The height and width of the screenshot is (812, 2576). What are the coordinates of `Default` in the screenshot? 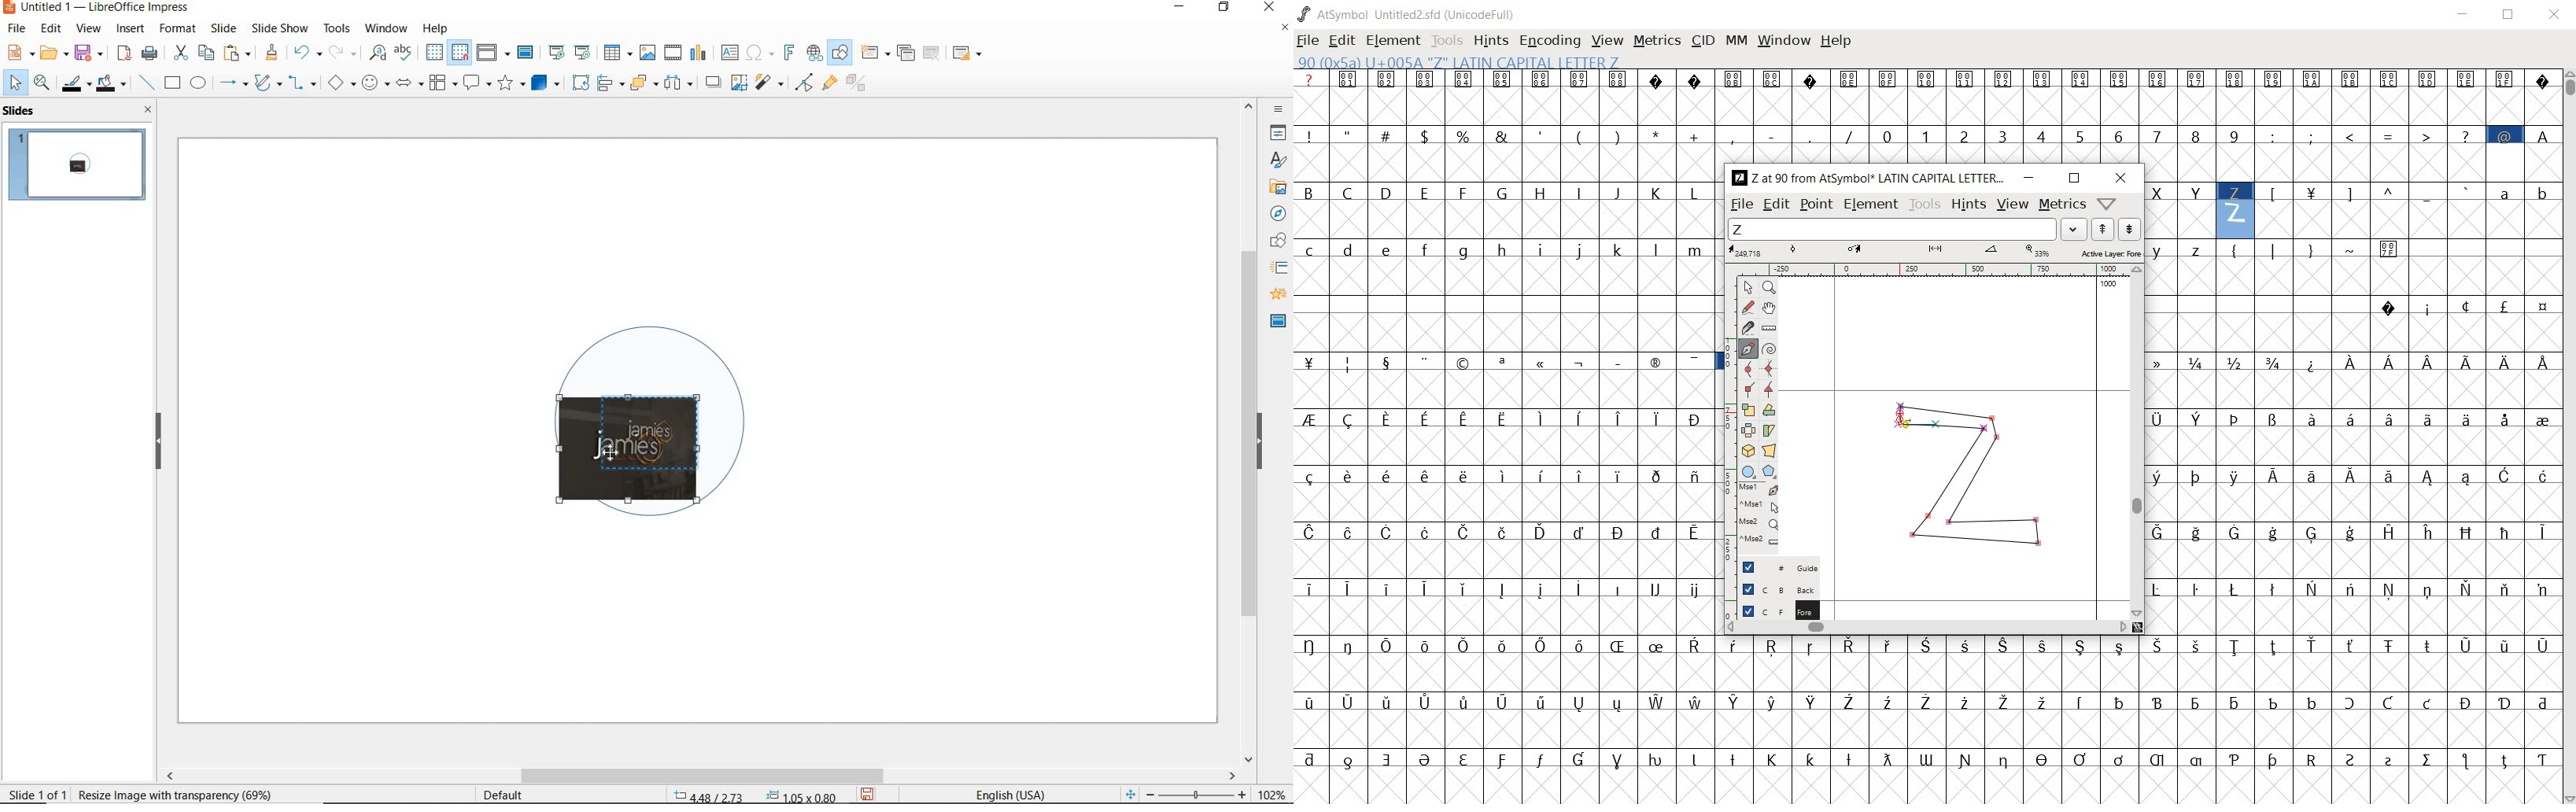 It's located at (504, 795).